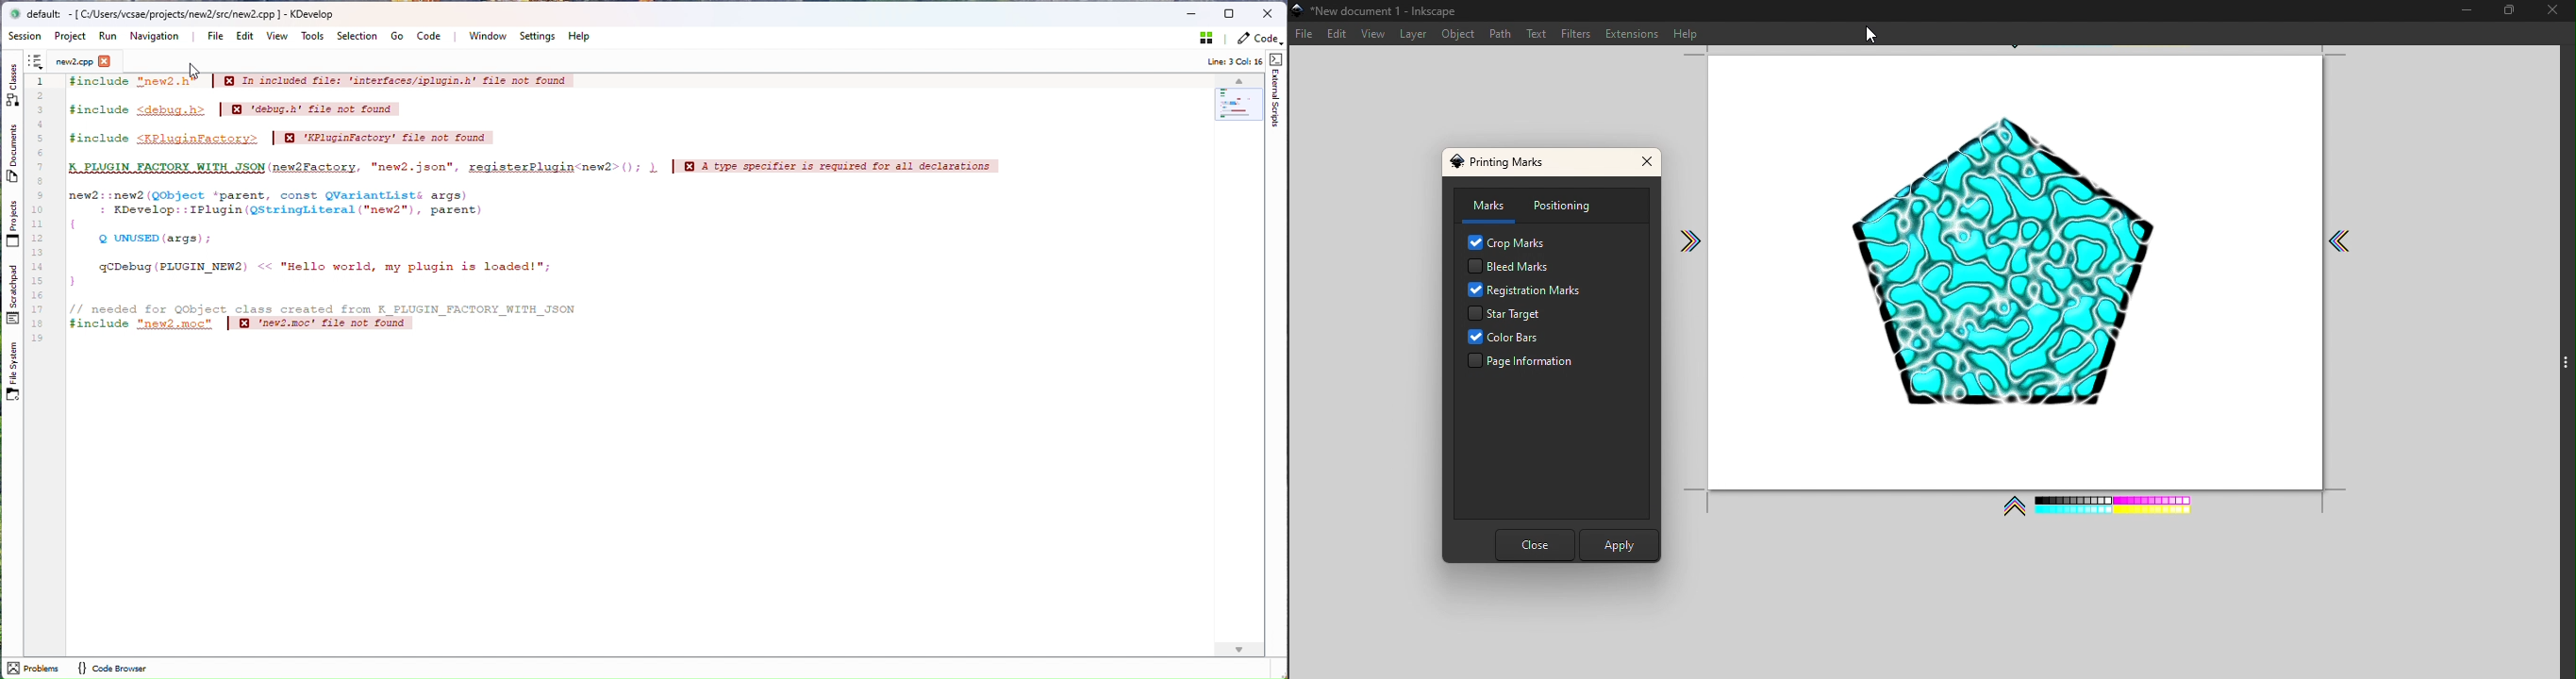 Image resolution: width=2576 pixels, height=700 pixels. What do you see at coordinates (1487, 207) in the screenshot?
I see `Marks` at bounding box center [1487, 207].